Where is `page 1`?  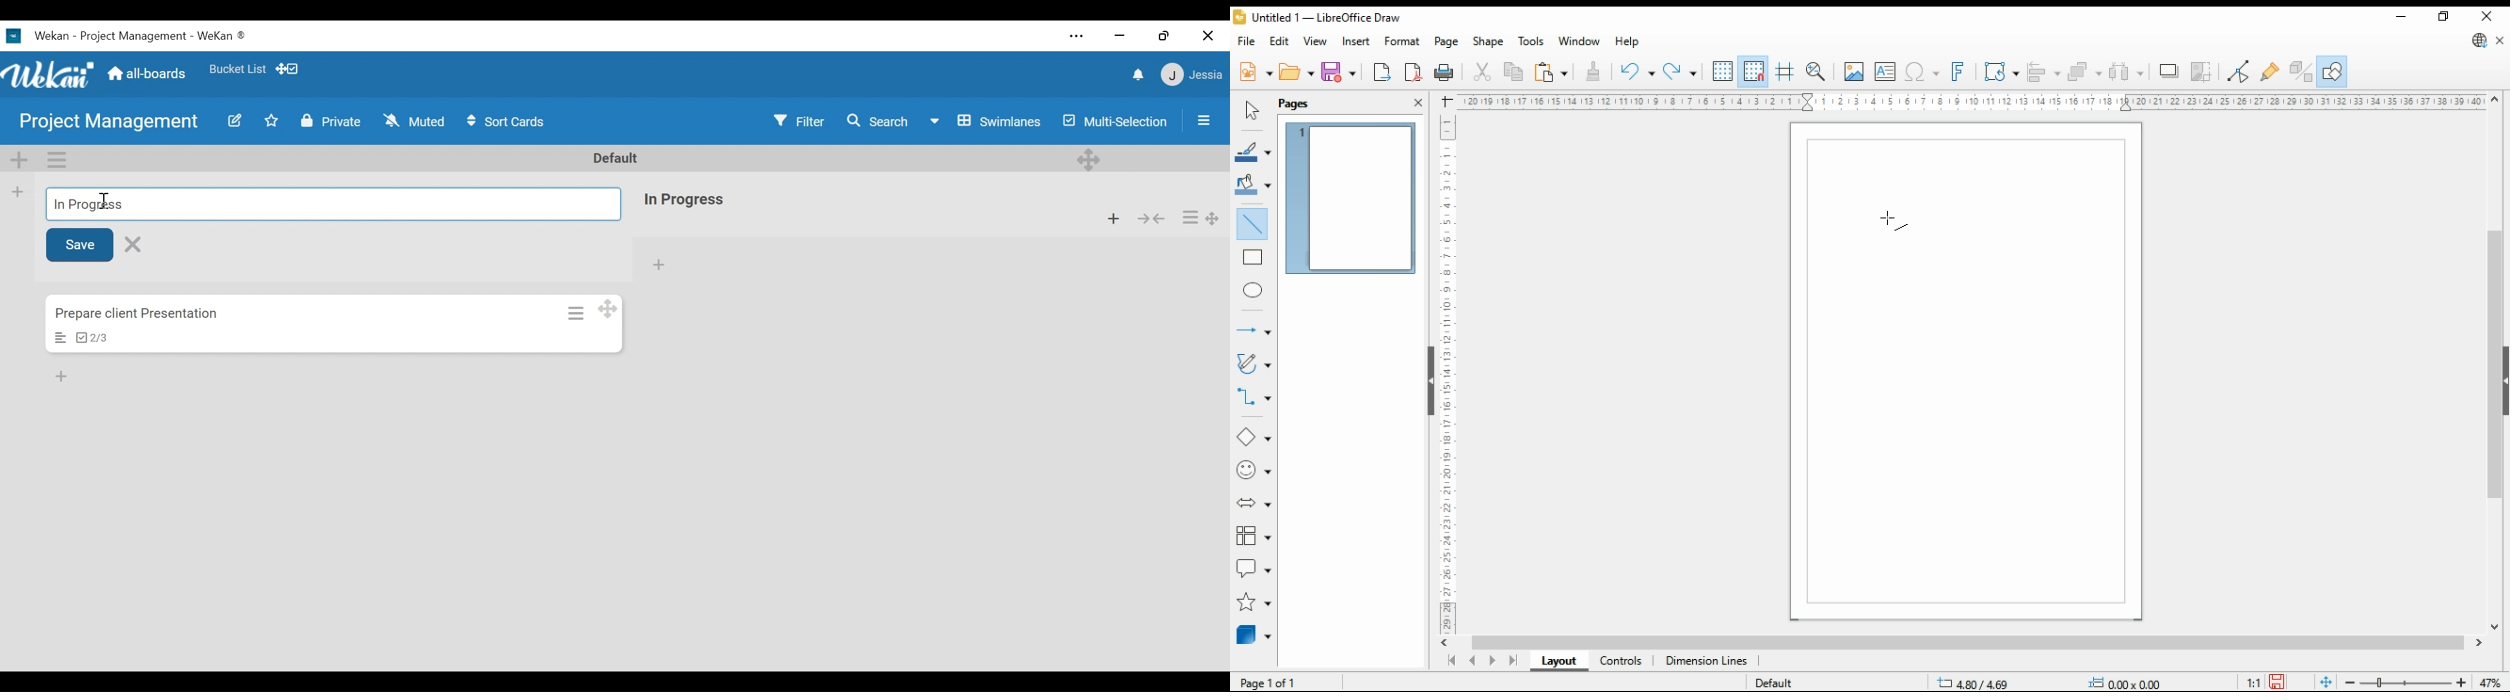 page 1 is located at coordinates (1353, 195).